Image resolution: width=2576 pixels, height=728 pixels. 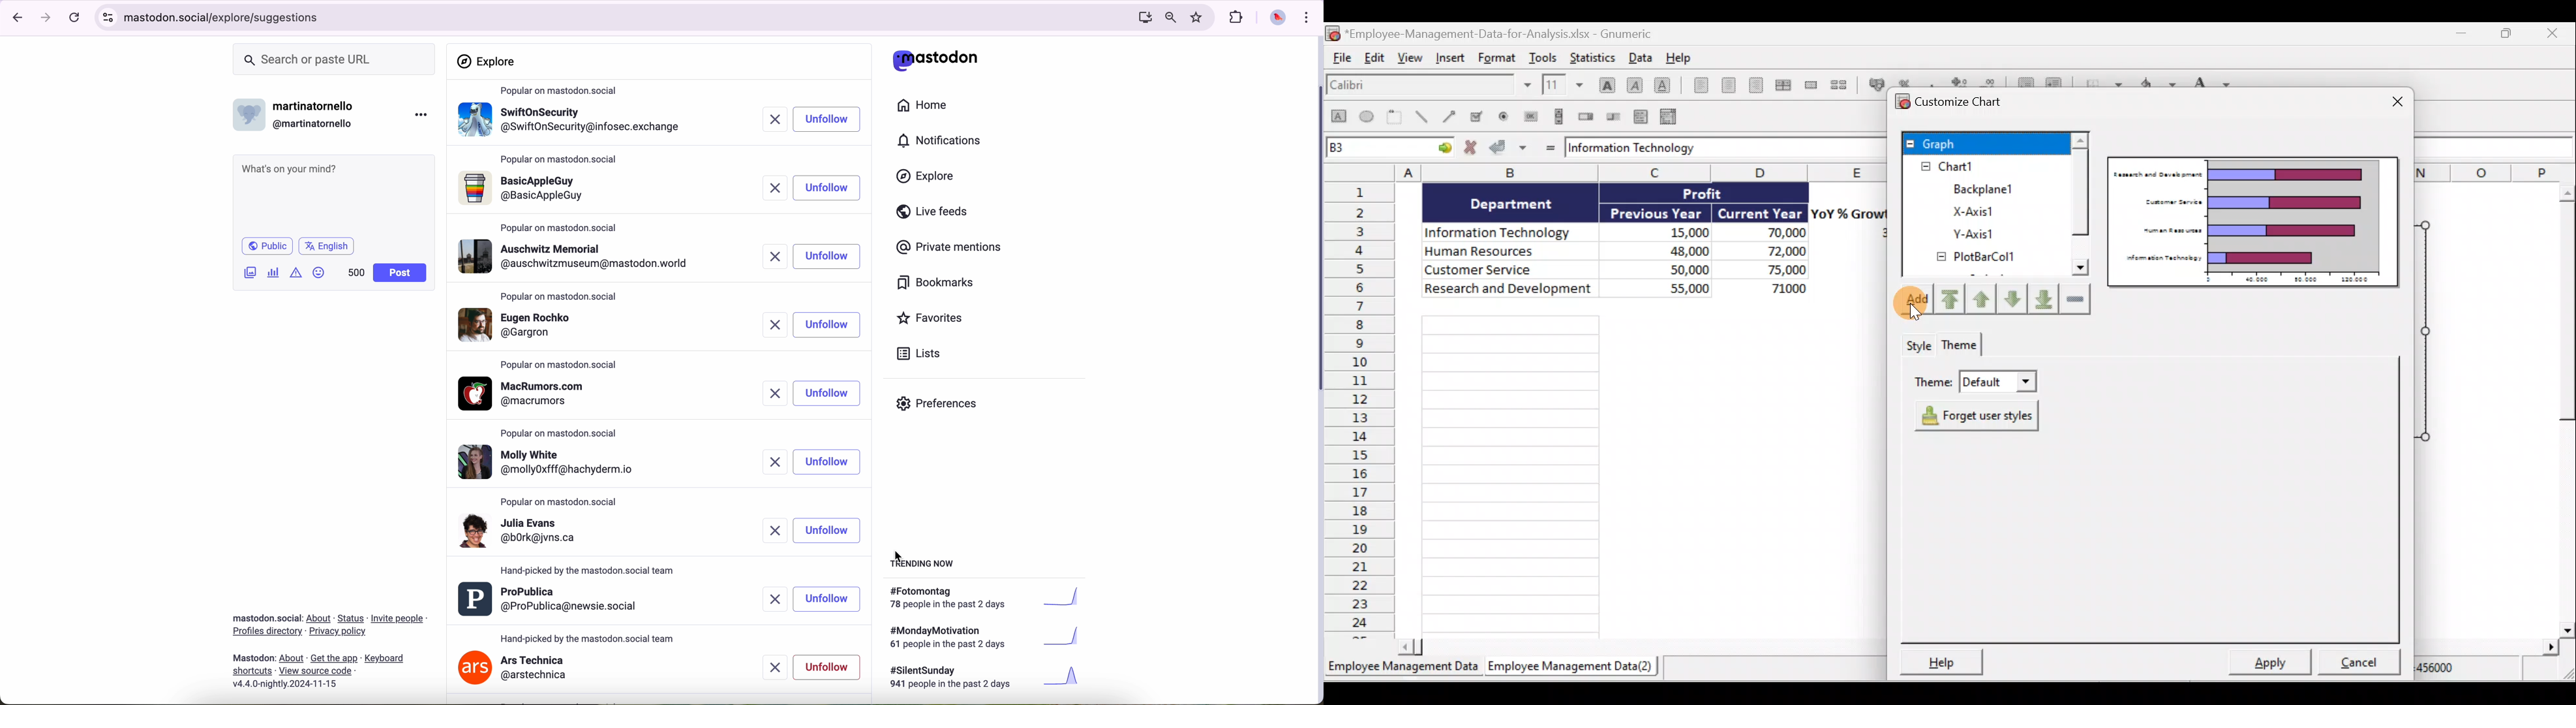 What do you see at coordinates (1397, 118) in the screenshot?
I see `Create a frame` at bounding box center [1397, 118].